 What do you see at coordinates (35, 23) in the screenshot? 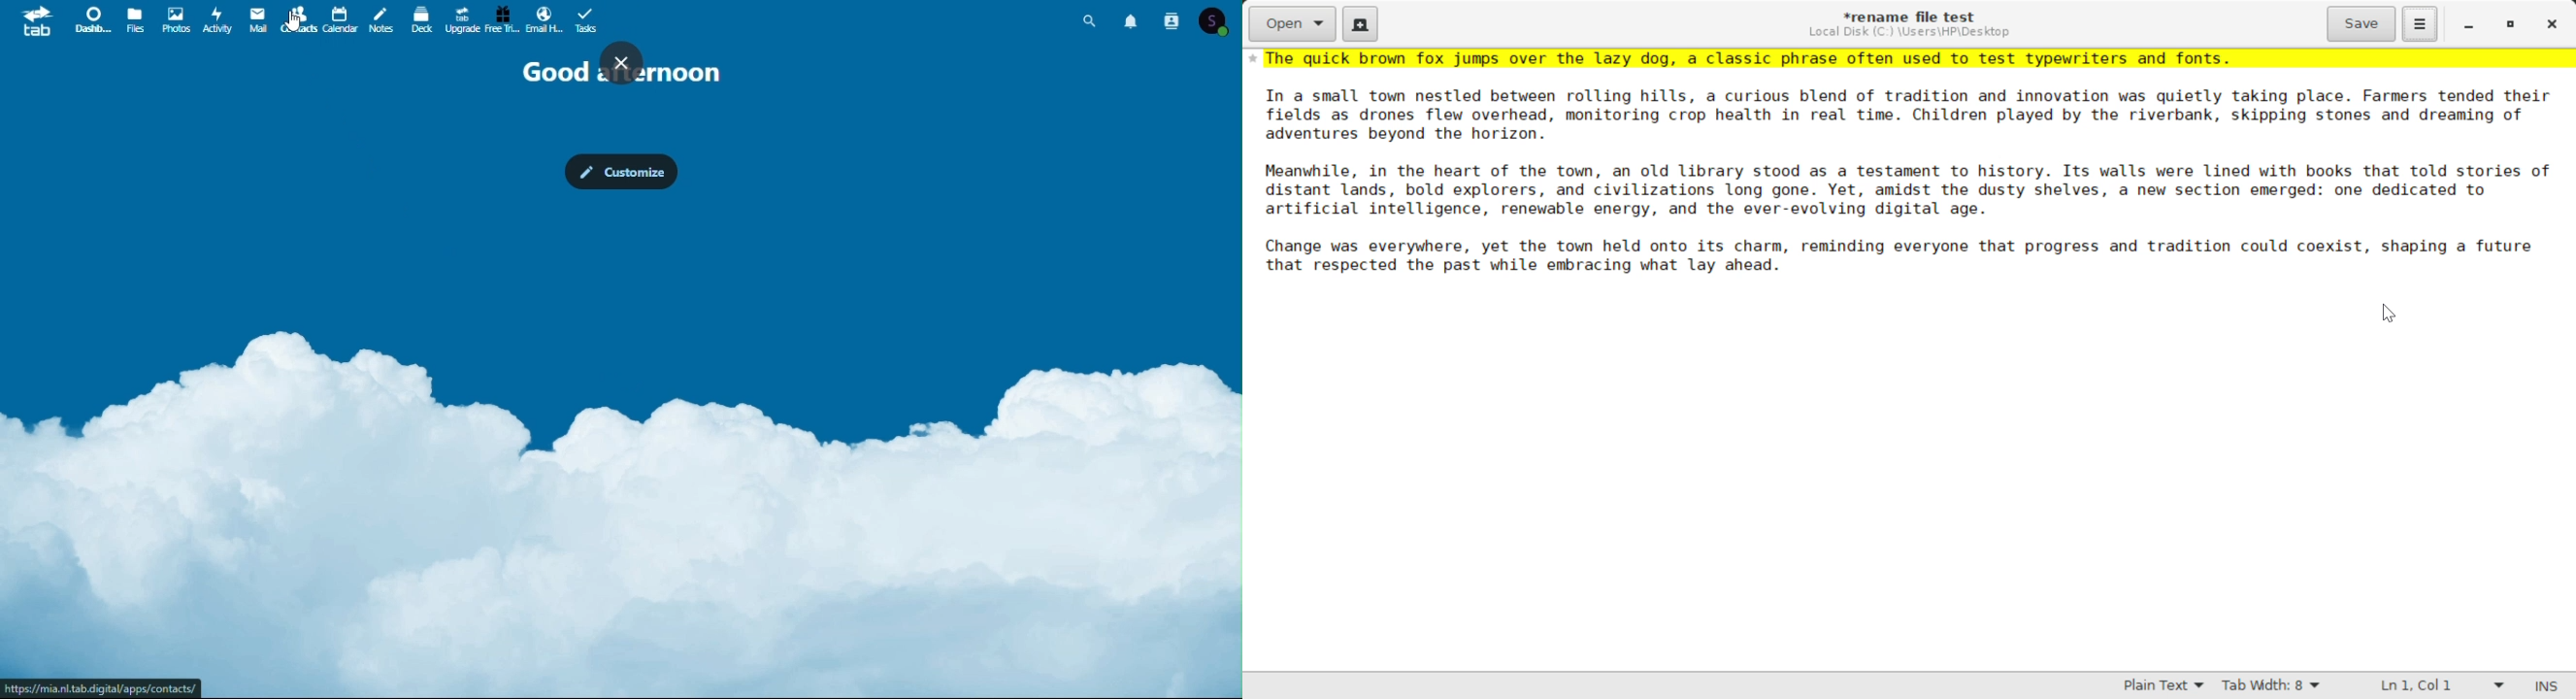
I see `tab` at bounding box center [35, 23].